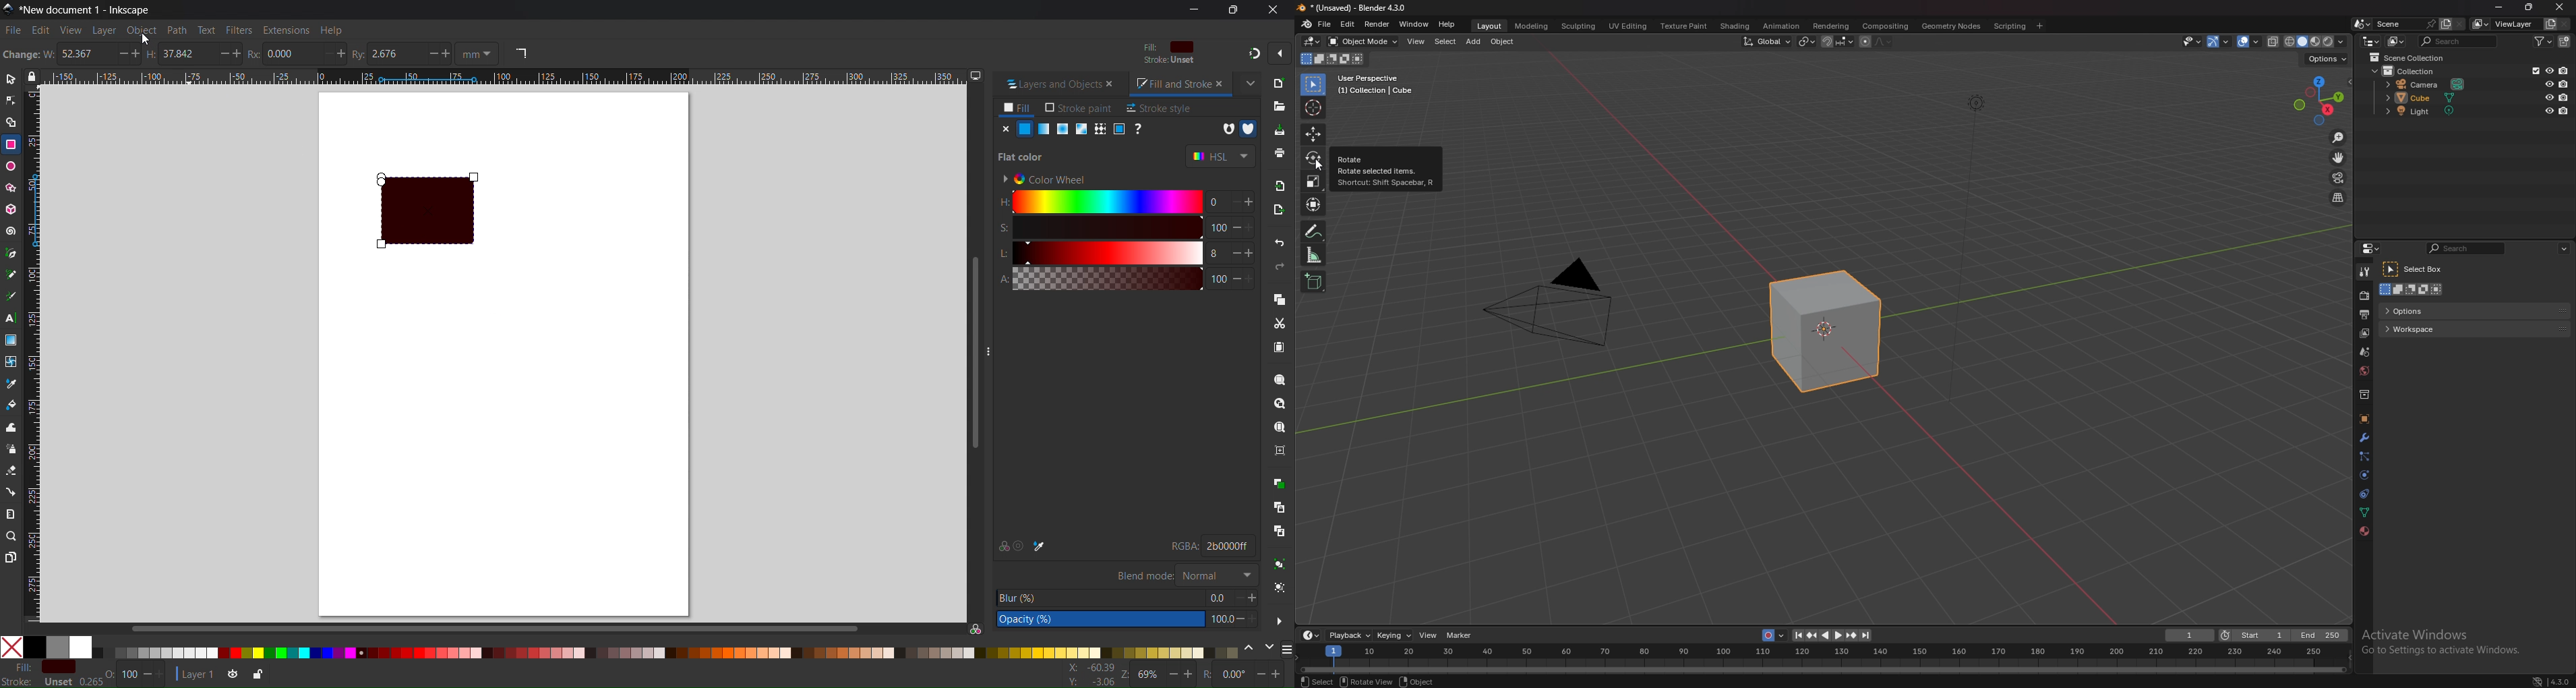 The height and width of the screenshot is (700, 2576). Describe the element at coordinates (479, 54) in the screenshot. I see `mm ` at that location.